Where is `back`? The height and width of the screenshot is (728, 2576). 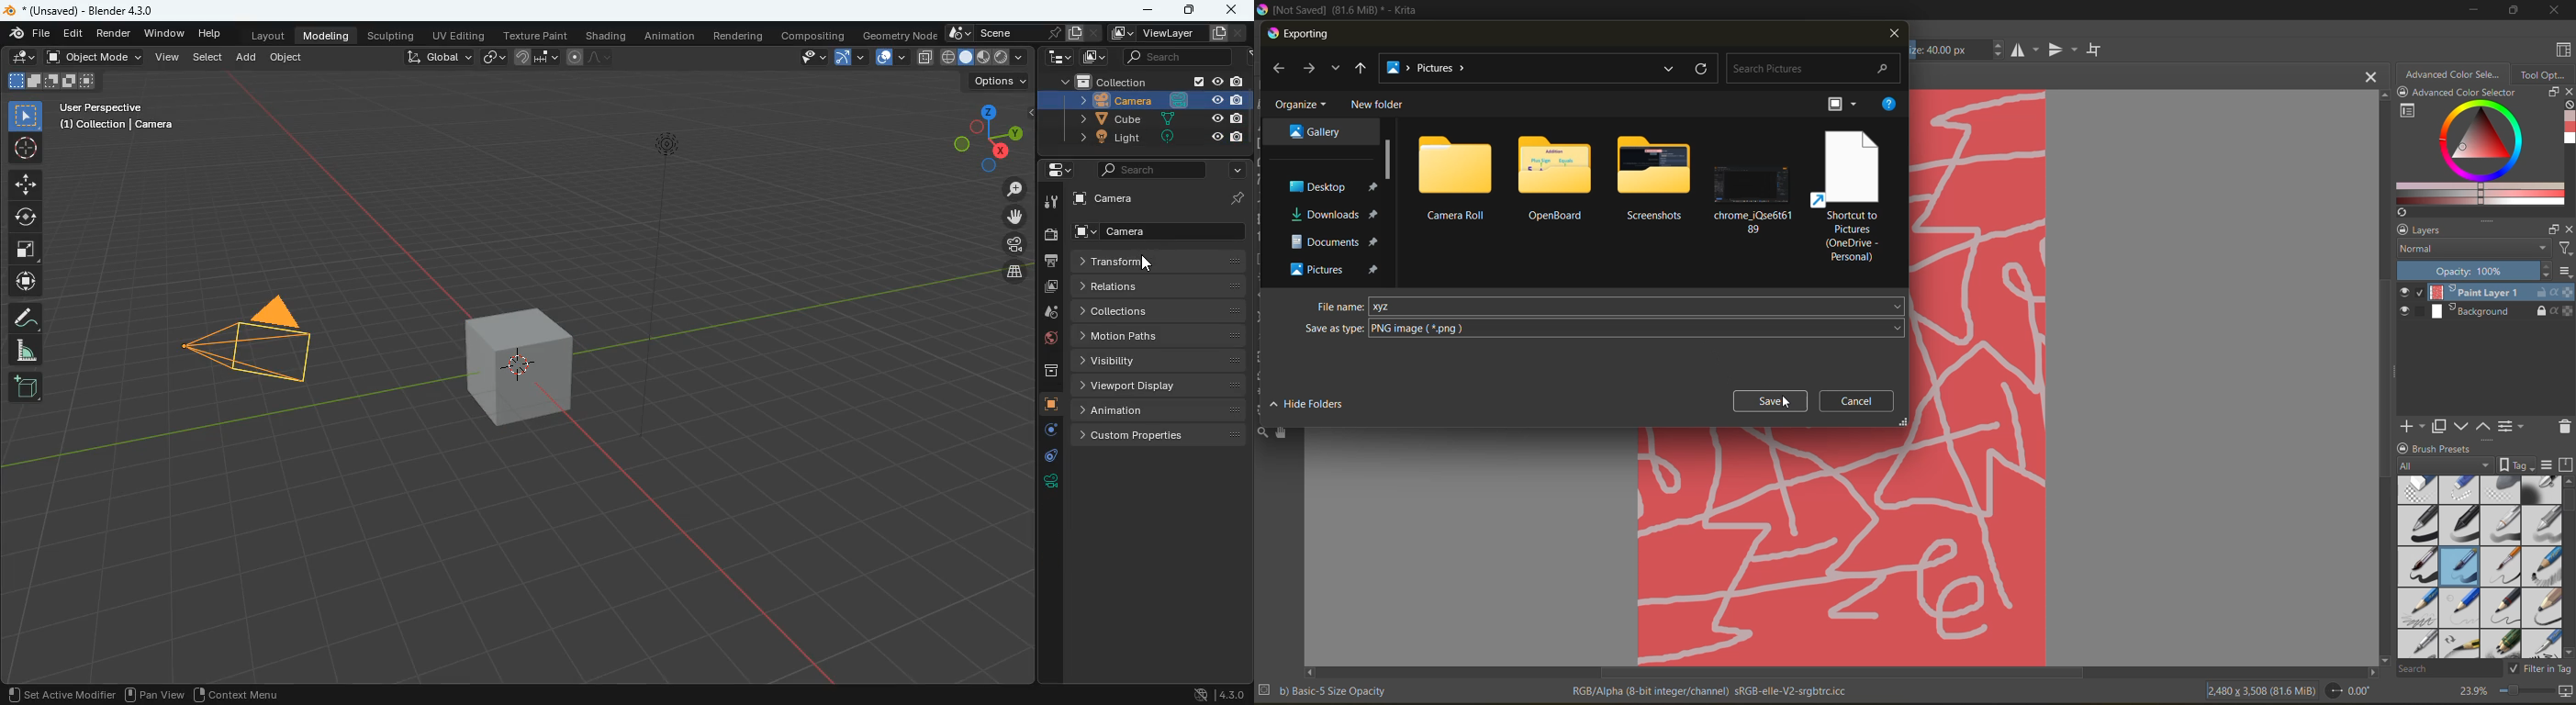 back is located at coordinates (1283, 70).